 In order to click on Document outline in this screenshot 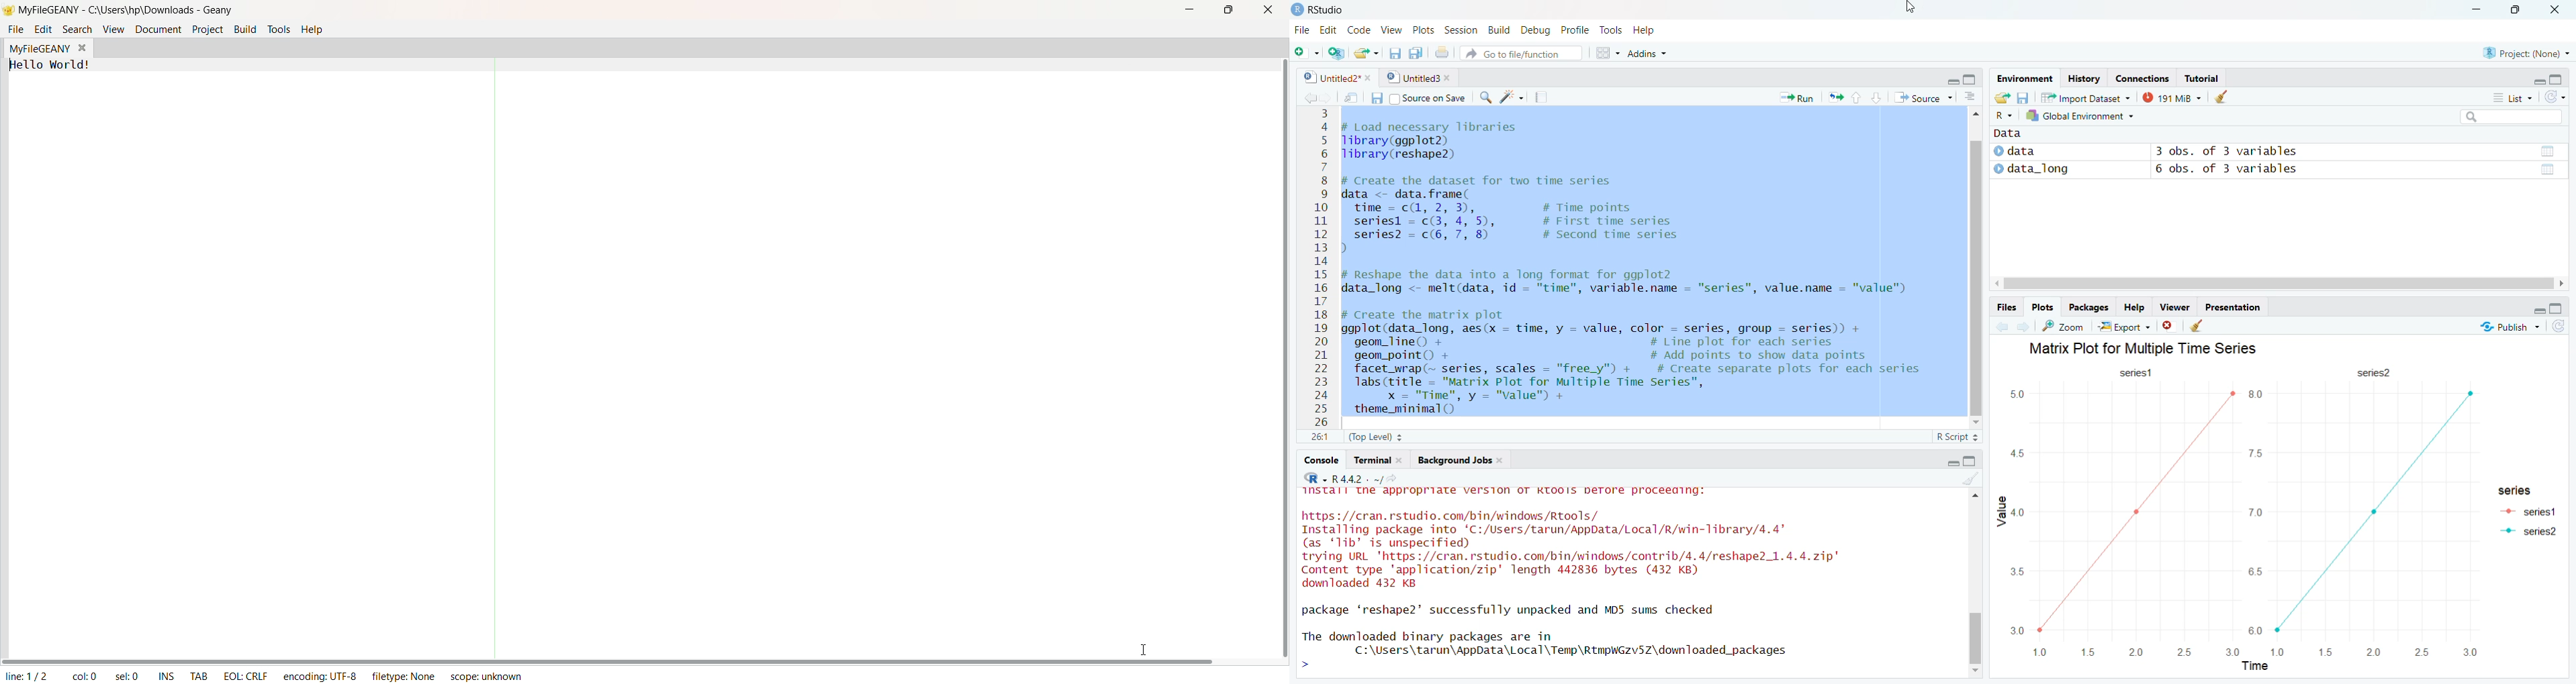, I will do `click(1970, 99)`.